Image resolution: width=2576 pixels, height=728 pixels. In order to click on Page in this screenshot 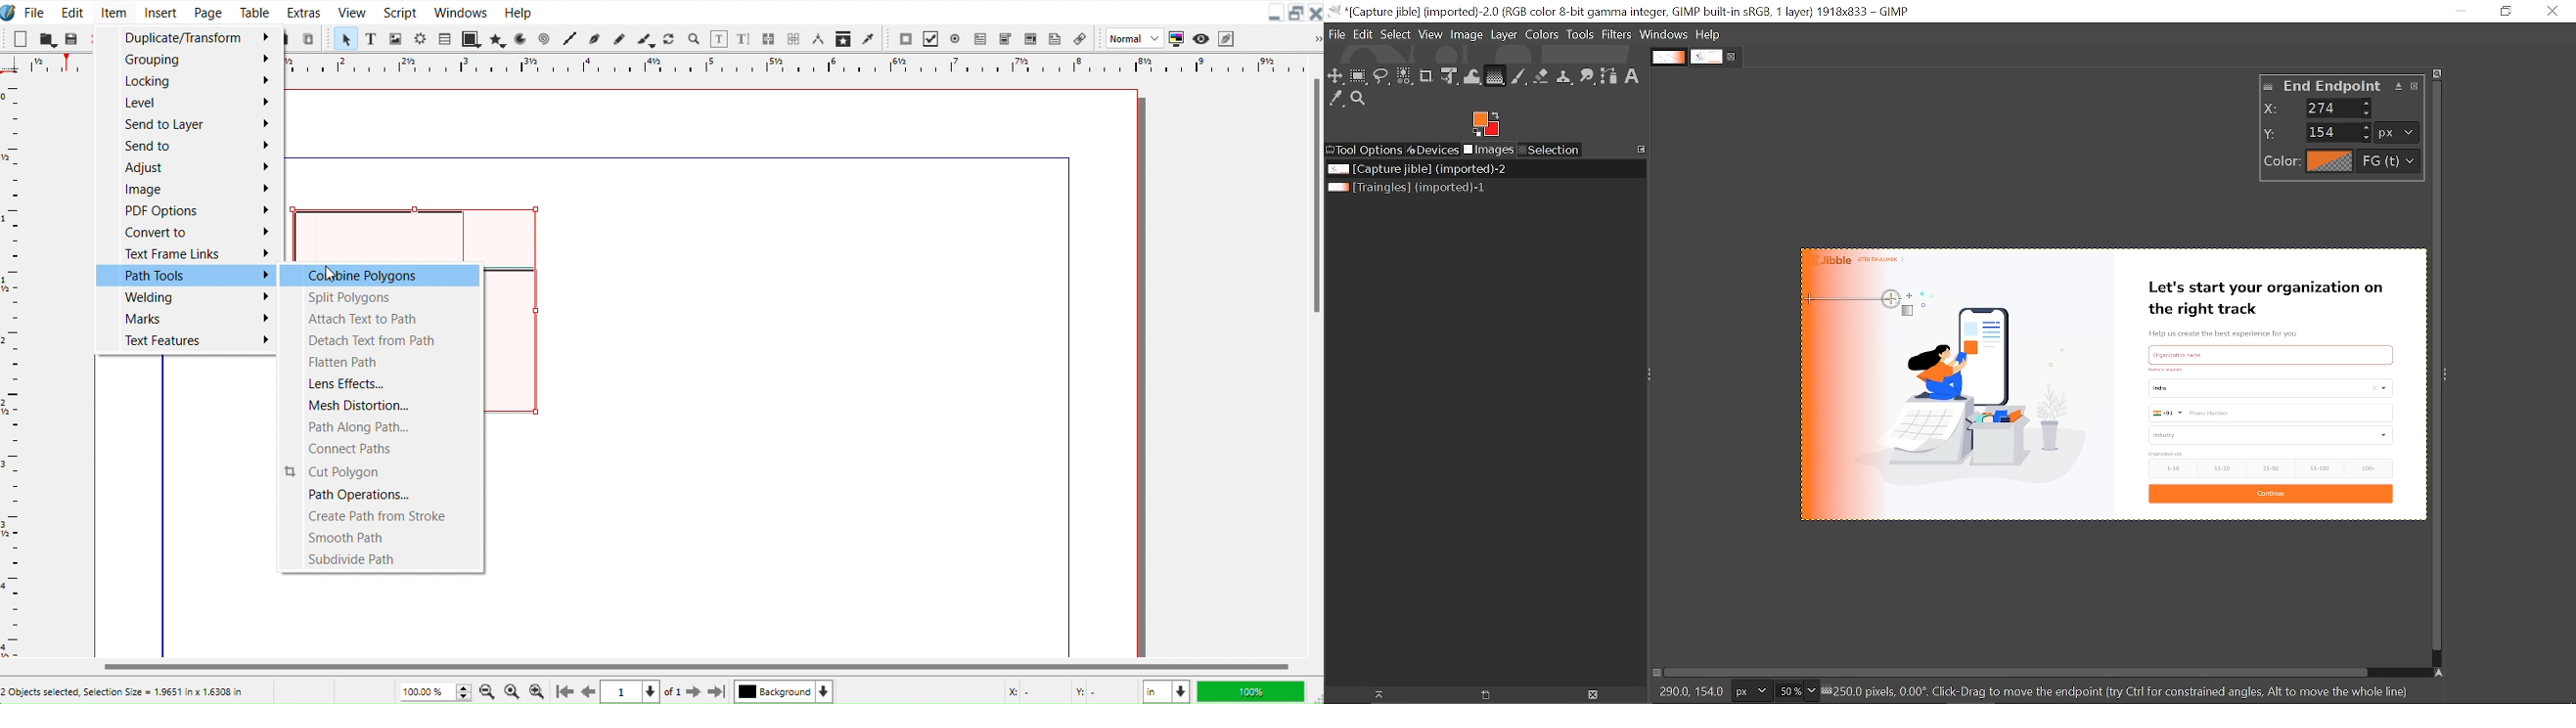, I will do `click(207, 11)`.